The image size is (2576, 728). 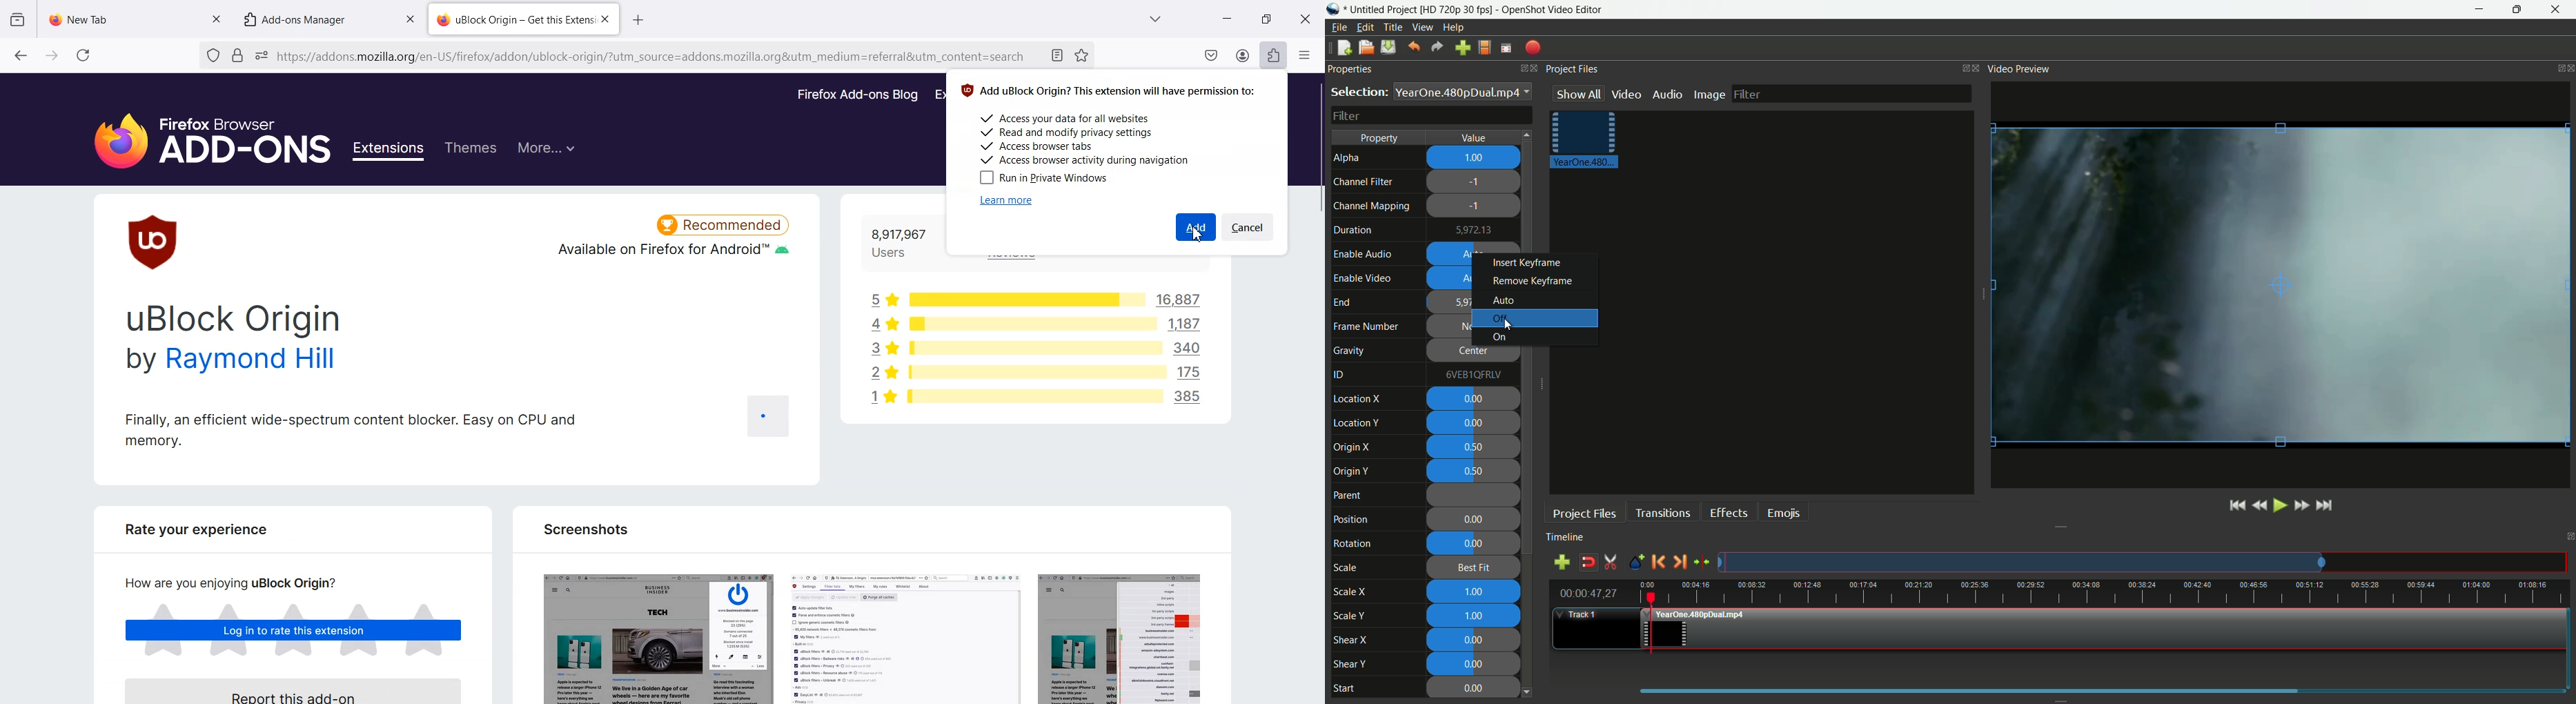 I want to click on View recent Browsing, so click(x=18, y=20).